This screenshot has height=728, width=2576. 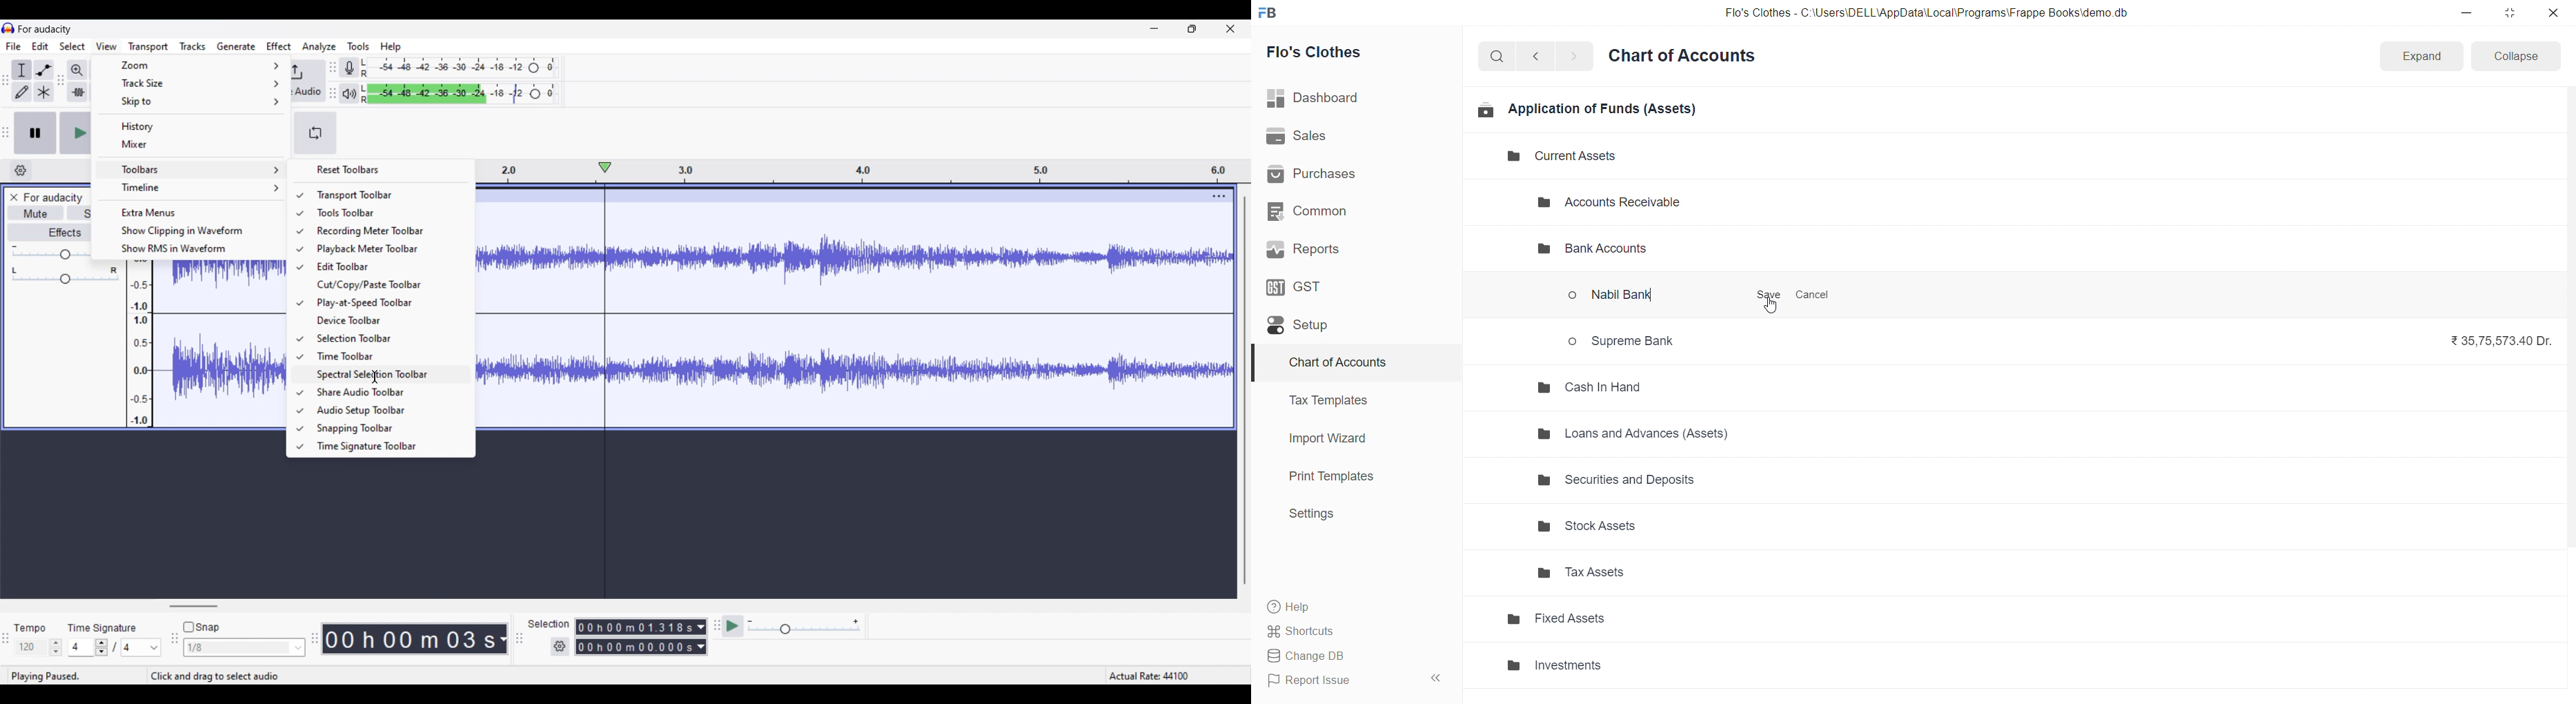 I want to click on Close interface, so click(x=1230, y=29).